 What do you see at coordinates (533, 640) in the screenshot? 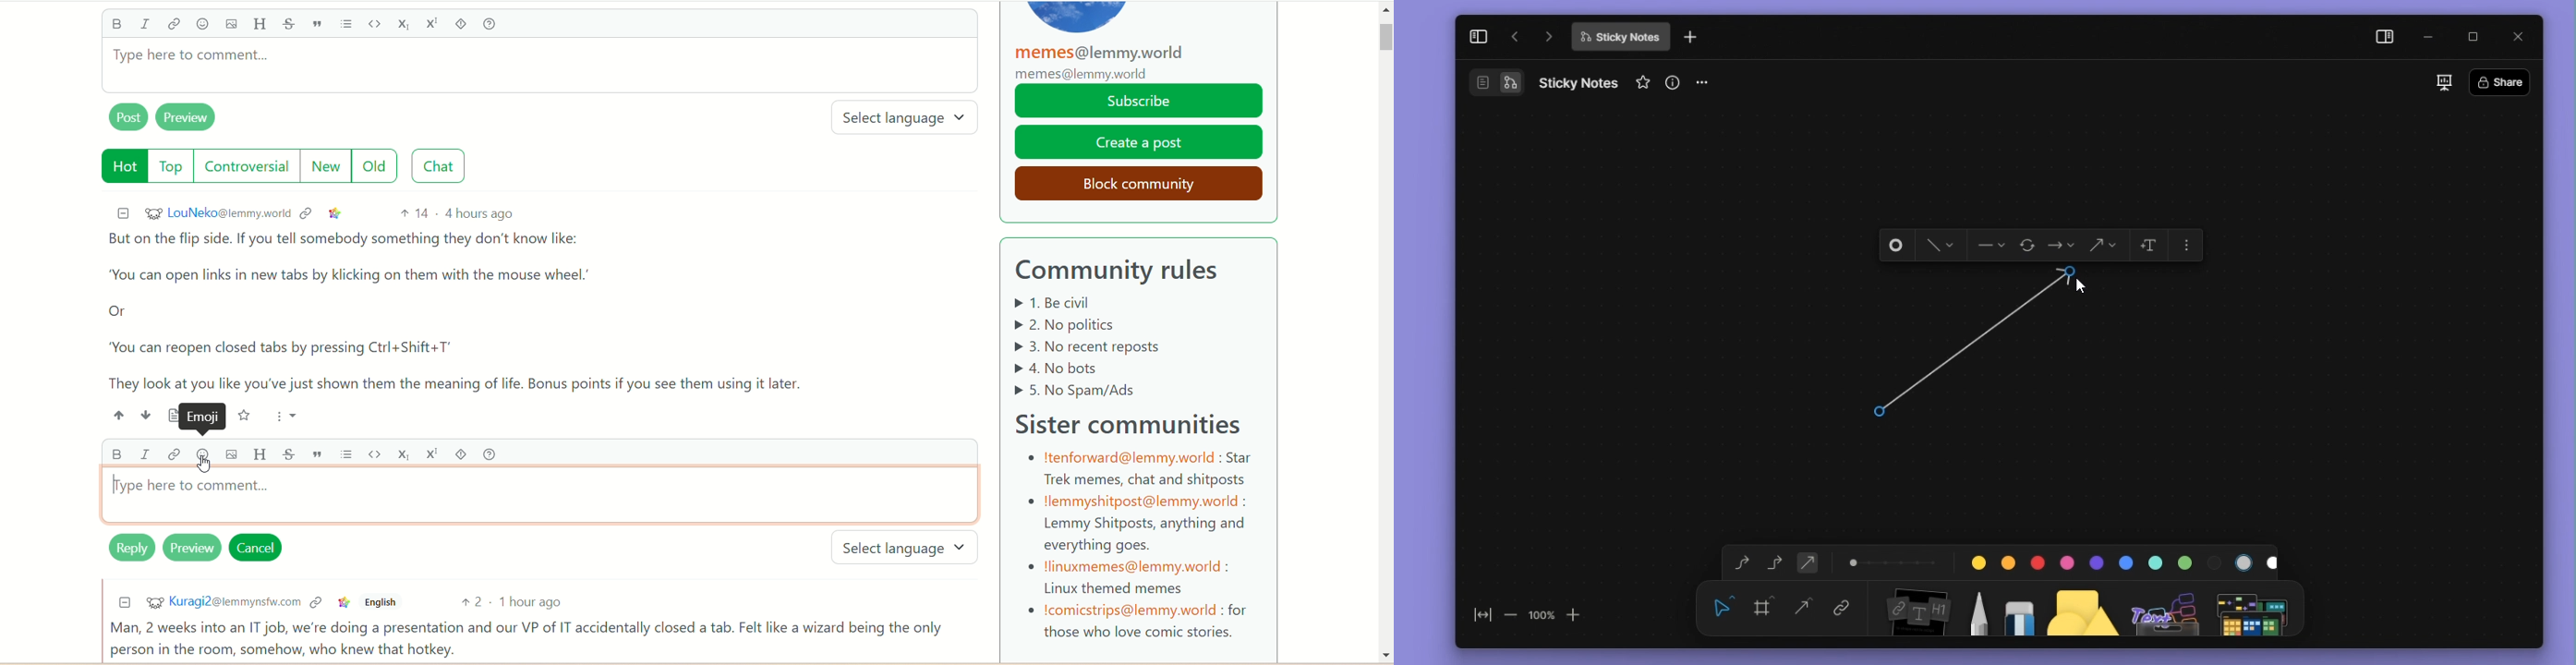
I see `comment of Kuragi2` at bounding box center [533, 640].